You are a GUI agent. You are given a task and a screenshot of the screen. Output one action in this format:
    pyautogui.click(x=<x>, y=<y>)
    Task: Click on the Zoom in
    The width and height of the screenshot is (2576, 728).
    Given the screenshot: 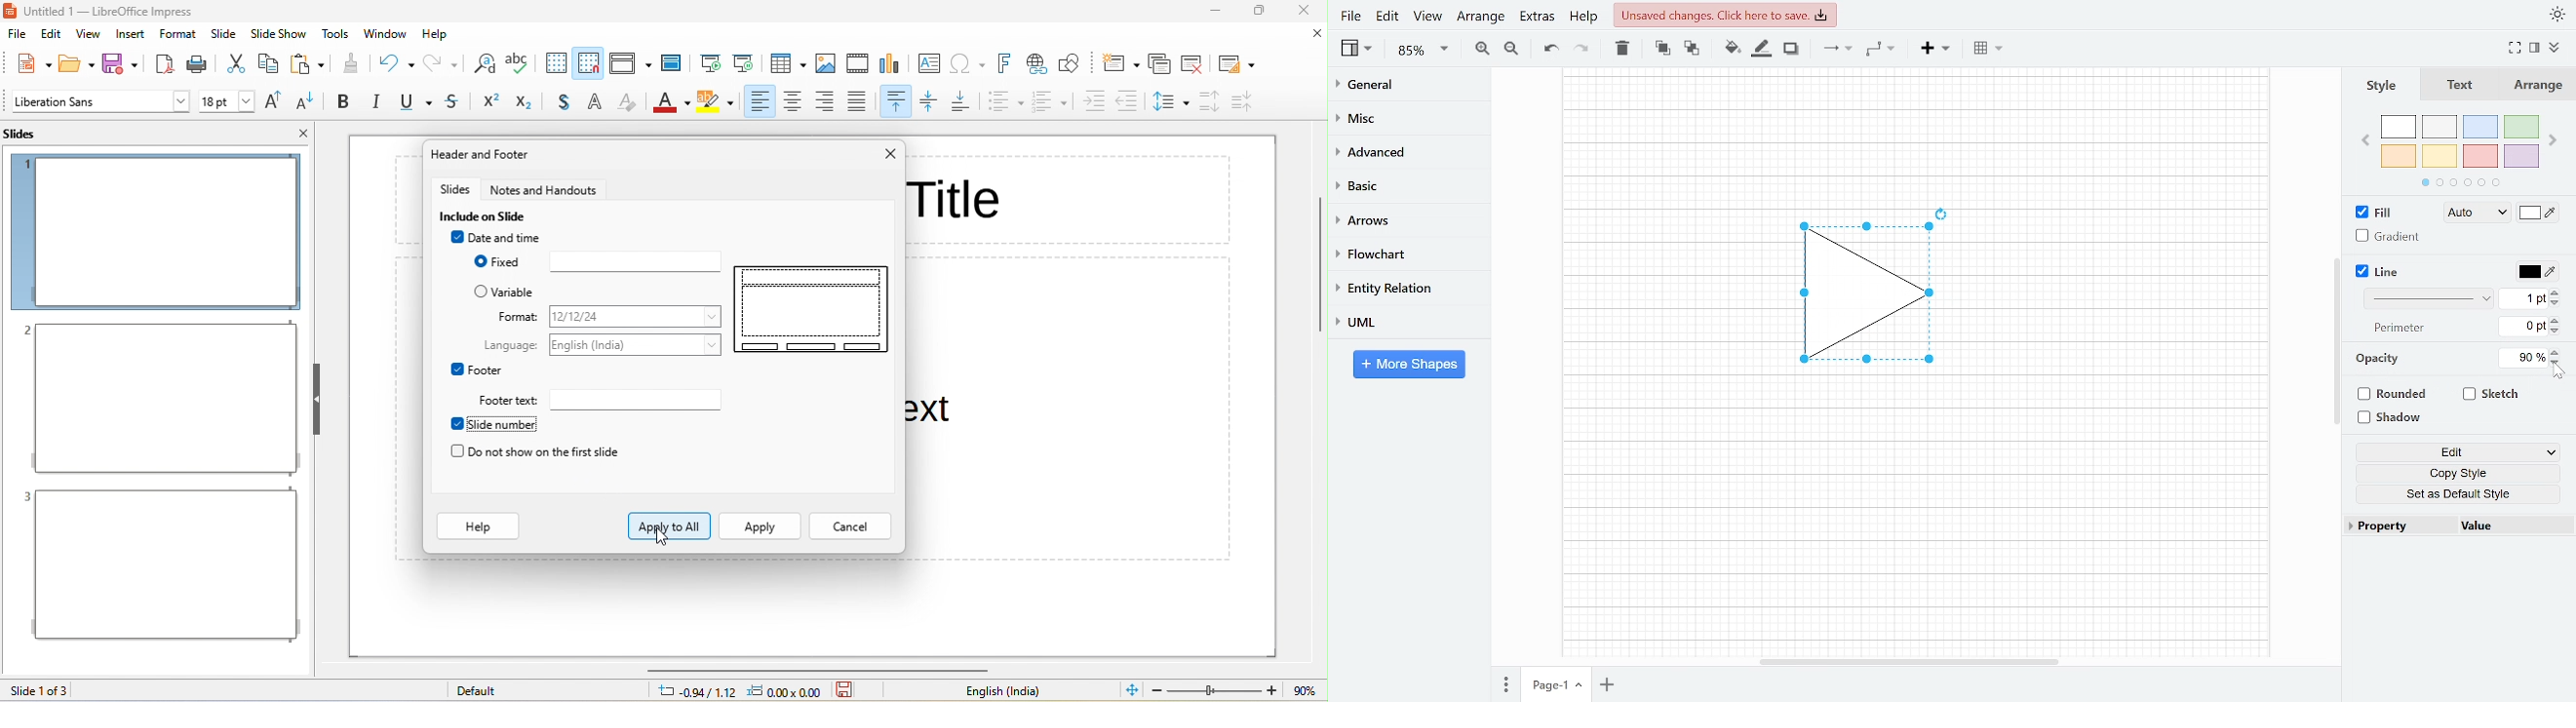 What is the action you would take?
    pyautogui.click(x=1482, y=48)
    